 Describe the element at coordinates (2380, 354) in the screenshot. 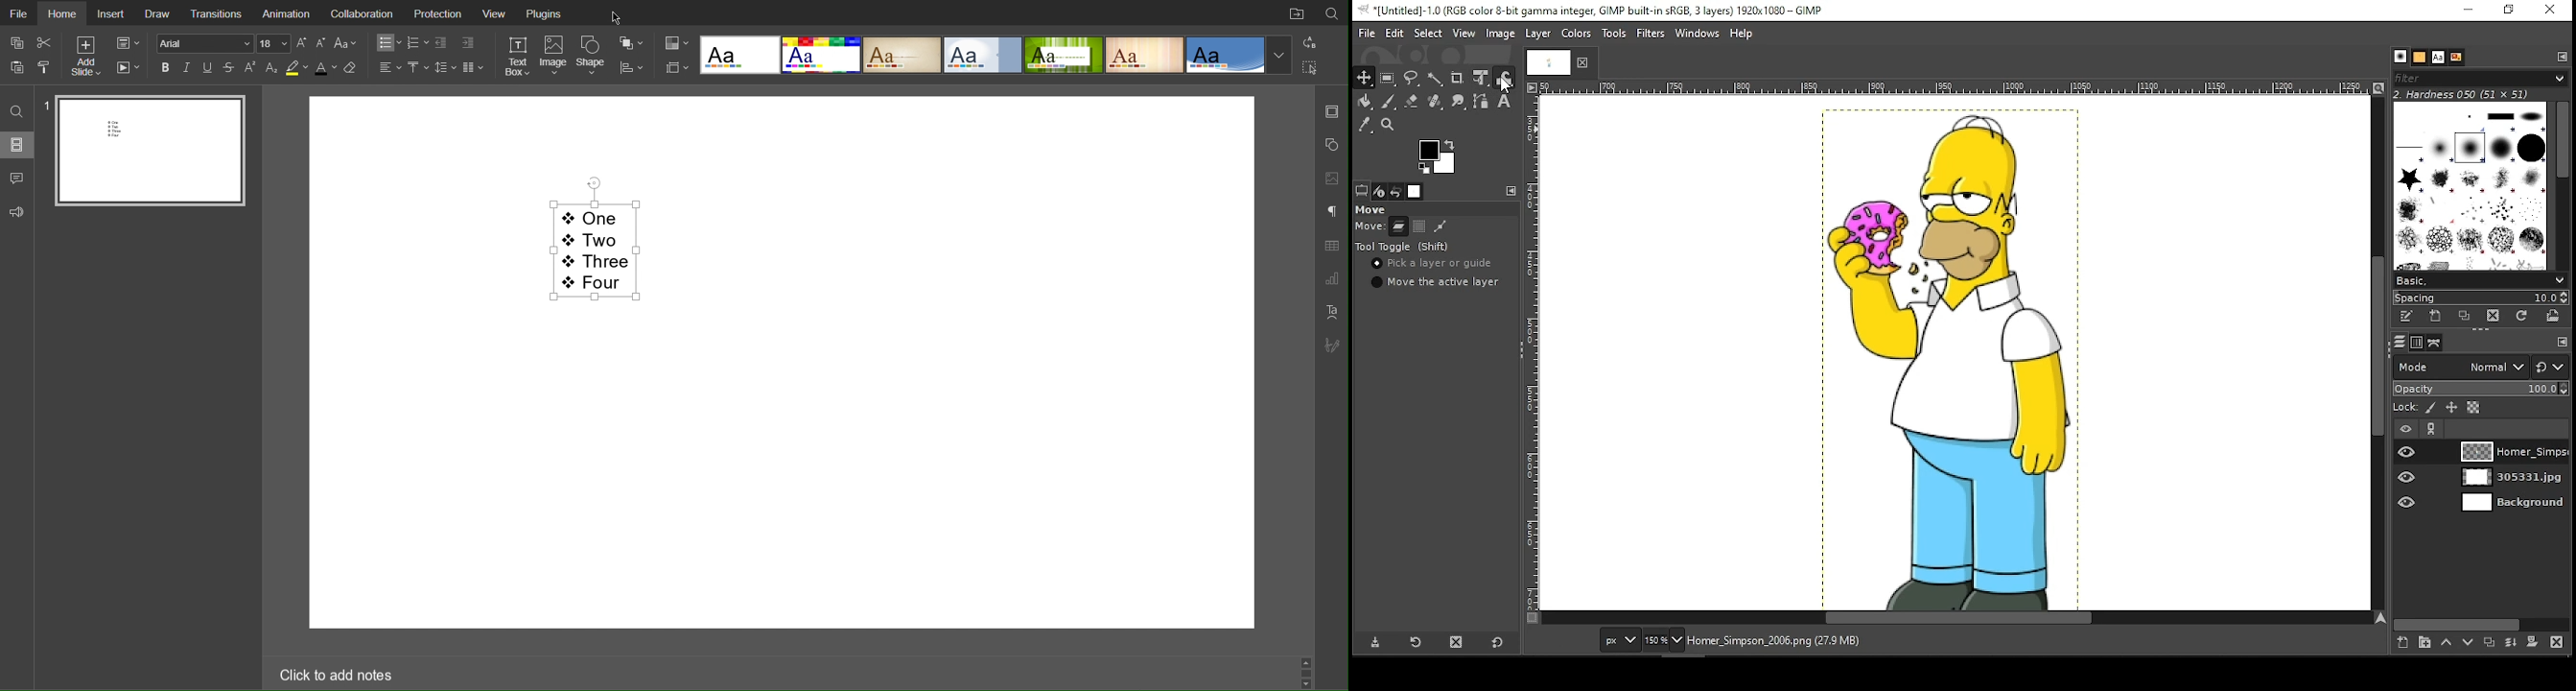

I see `scroll bar` at that location.